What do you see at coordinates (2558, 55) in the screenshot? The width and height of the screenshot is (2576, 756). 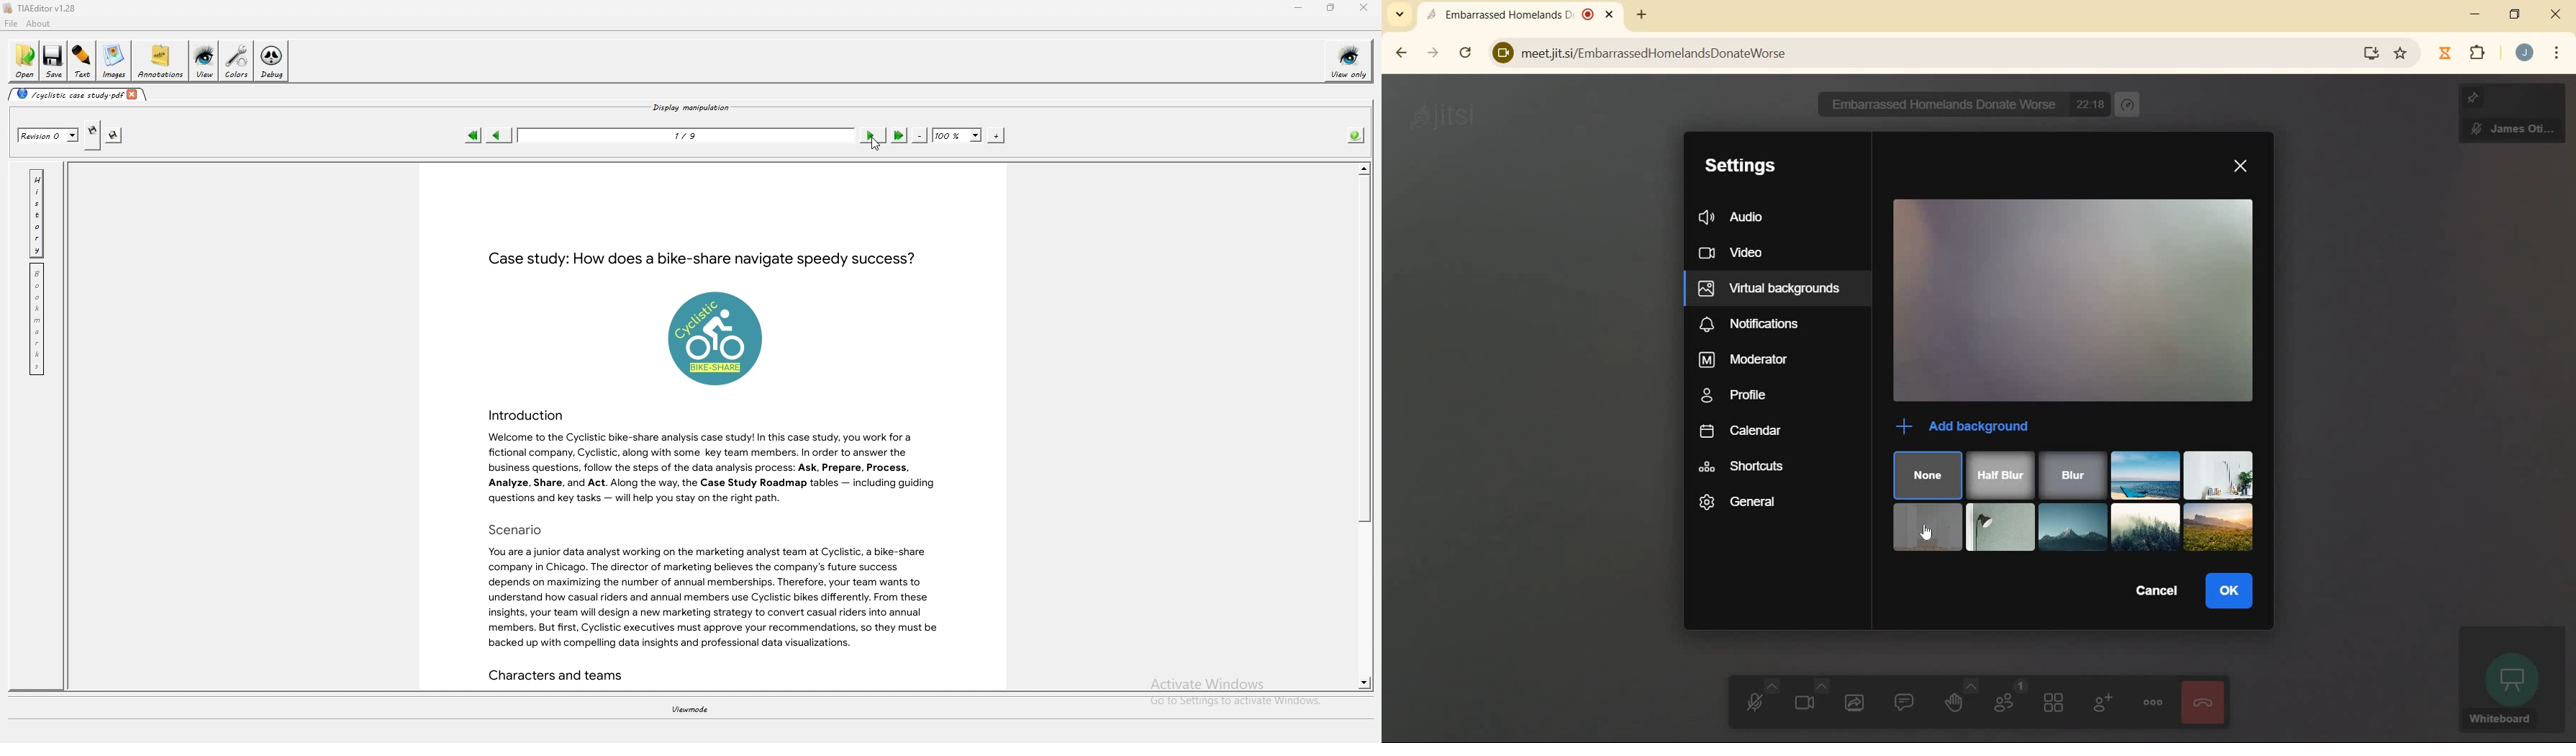 I see `menu` at bounding box center [2558, 55].